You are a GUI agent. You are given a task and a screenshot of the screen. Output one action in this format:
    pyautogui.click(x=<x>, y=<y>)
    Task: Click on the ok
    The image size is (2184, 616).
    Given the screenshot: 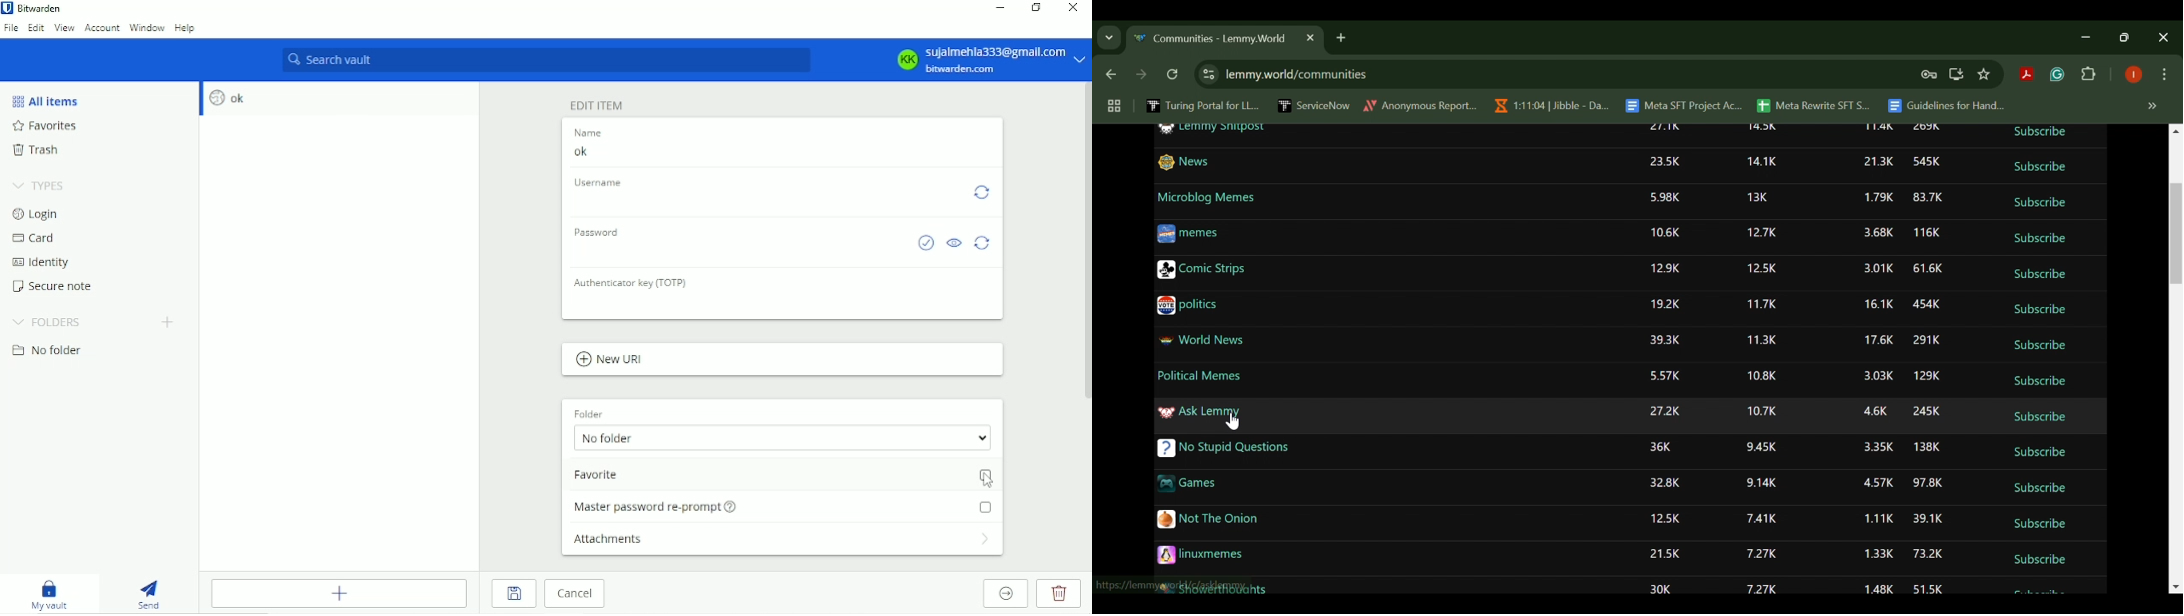 What is the action you would take?
    pyautogui.click(x=777, y=153)
    